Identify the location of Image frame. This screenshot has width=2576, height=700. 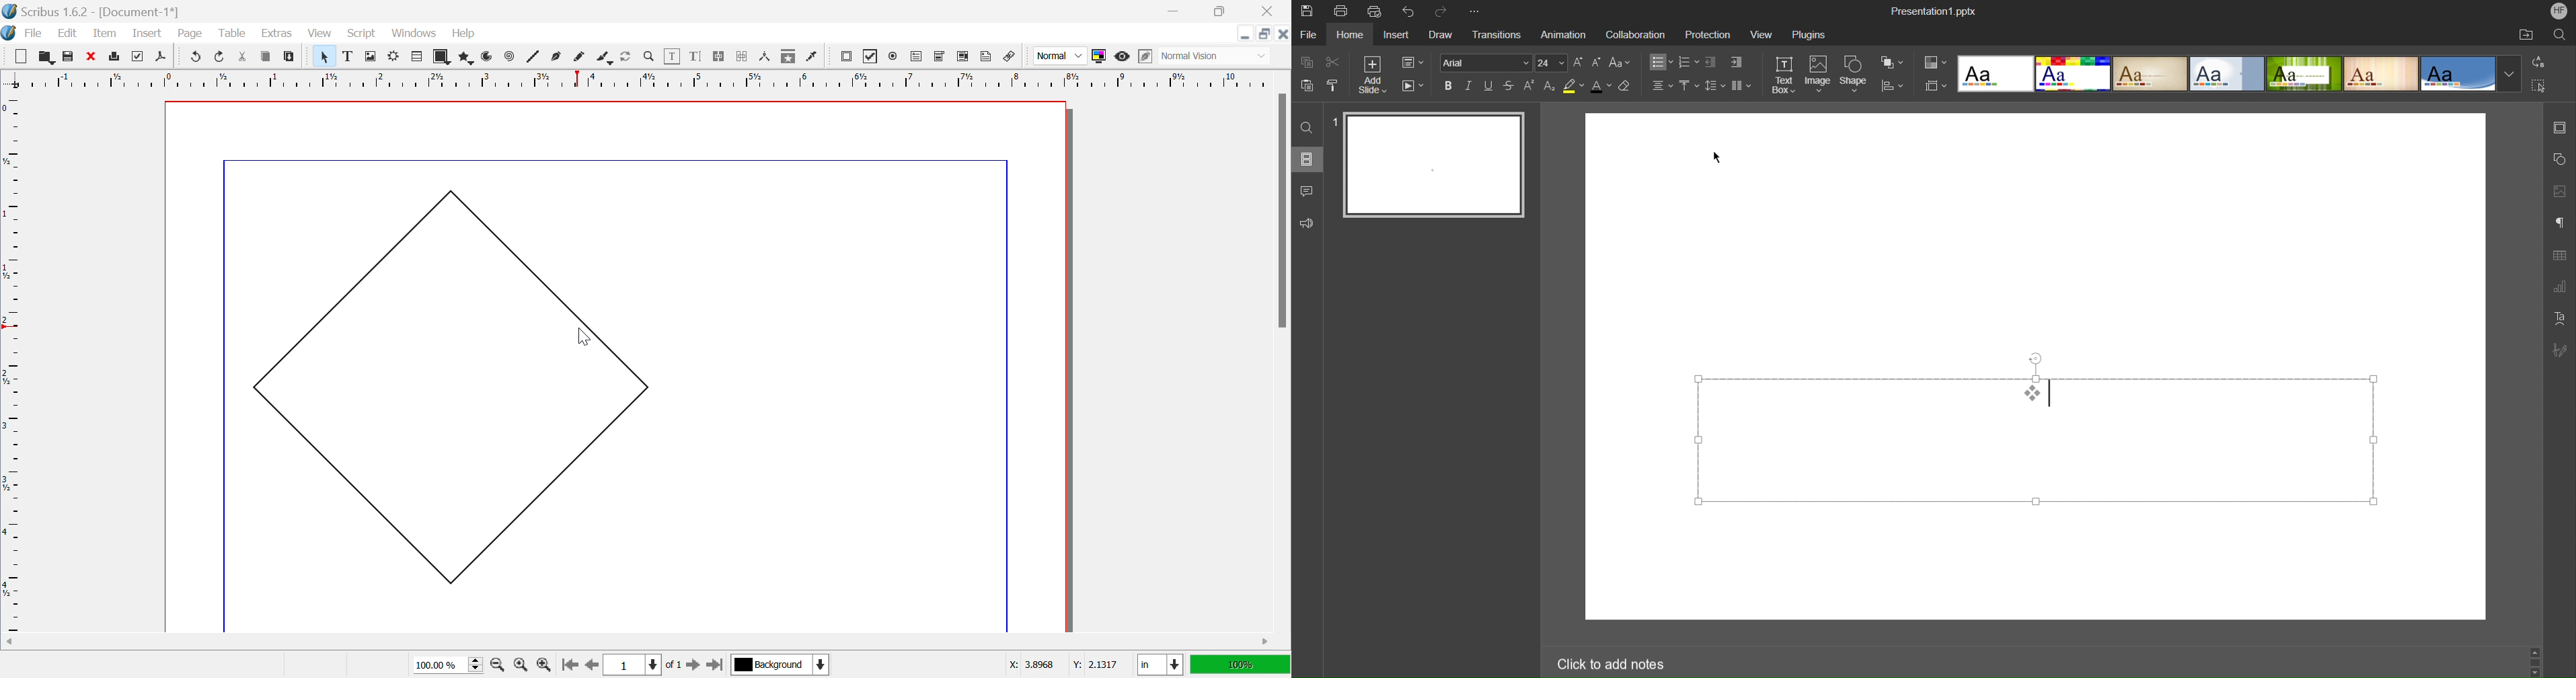
(372, 55).